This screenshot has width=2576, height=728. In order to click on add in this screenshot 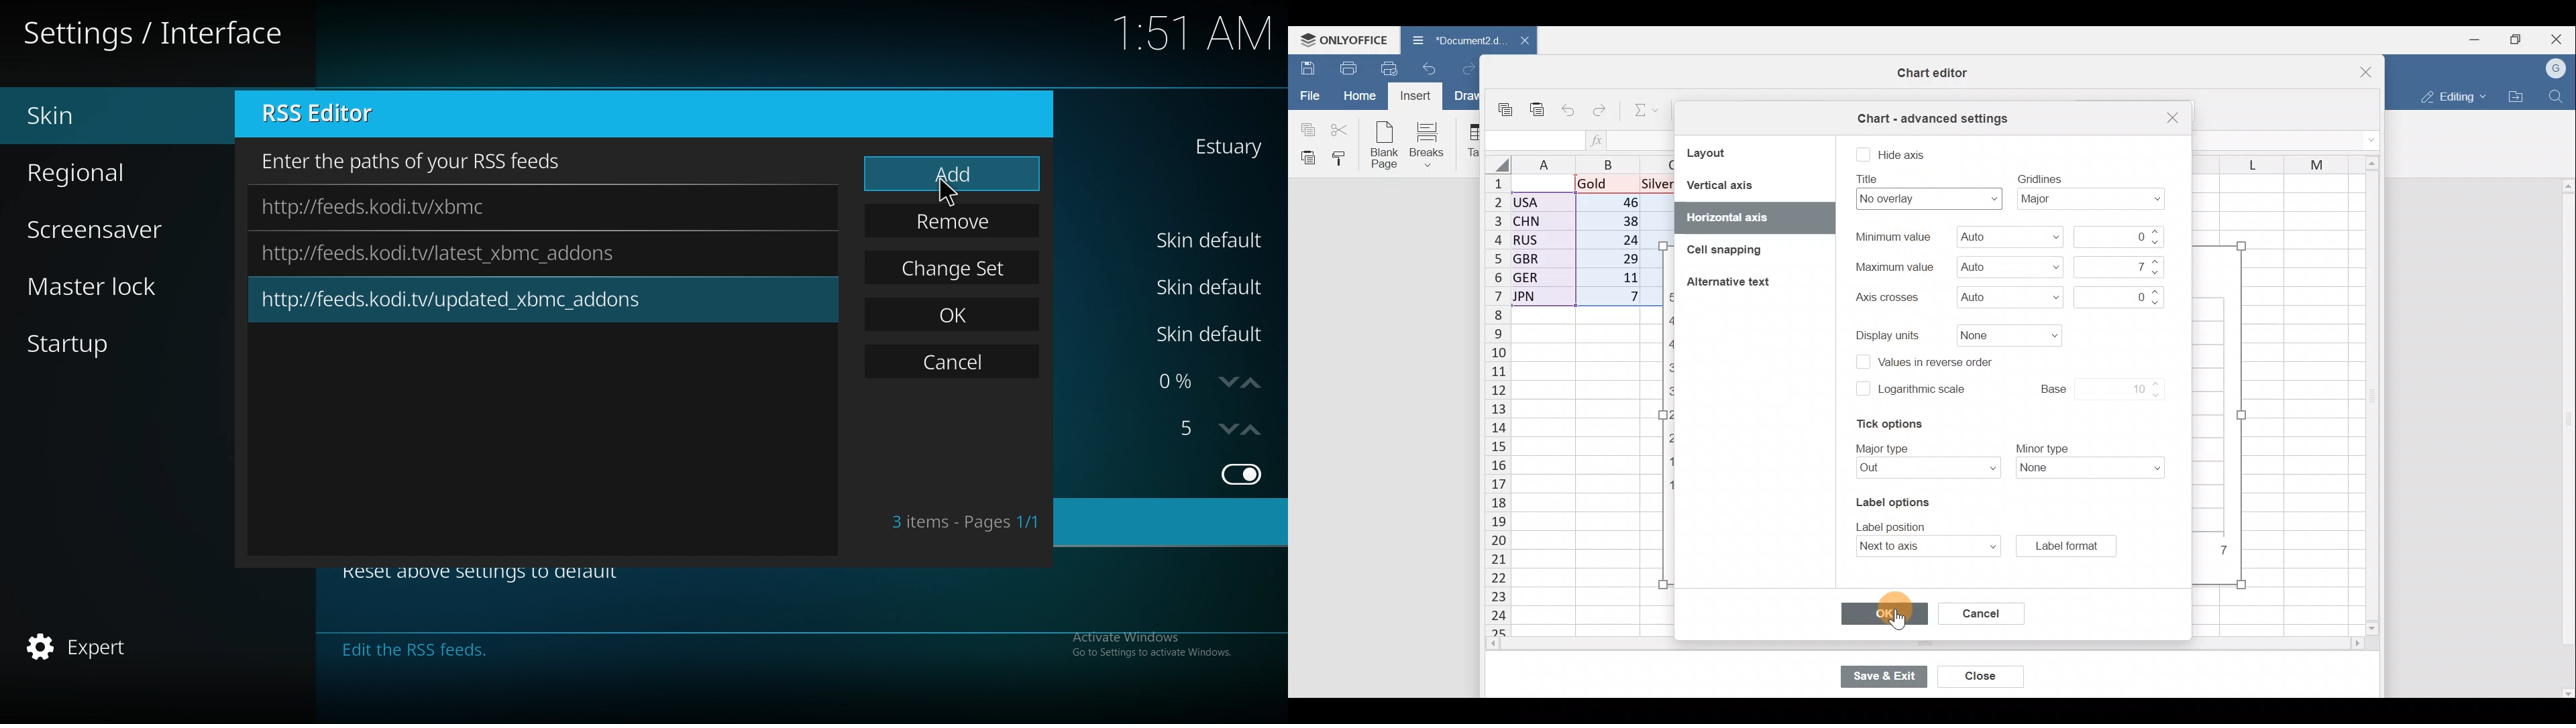, I will do `click(952, 176)`.